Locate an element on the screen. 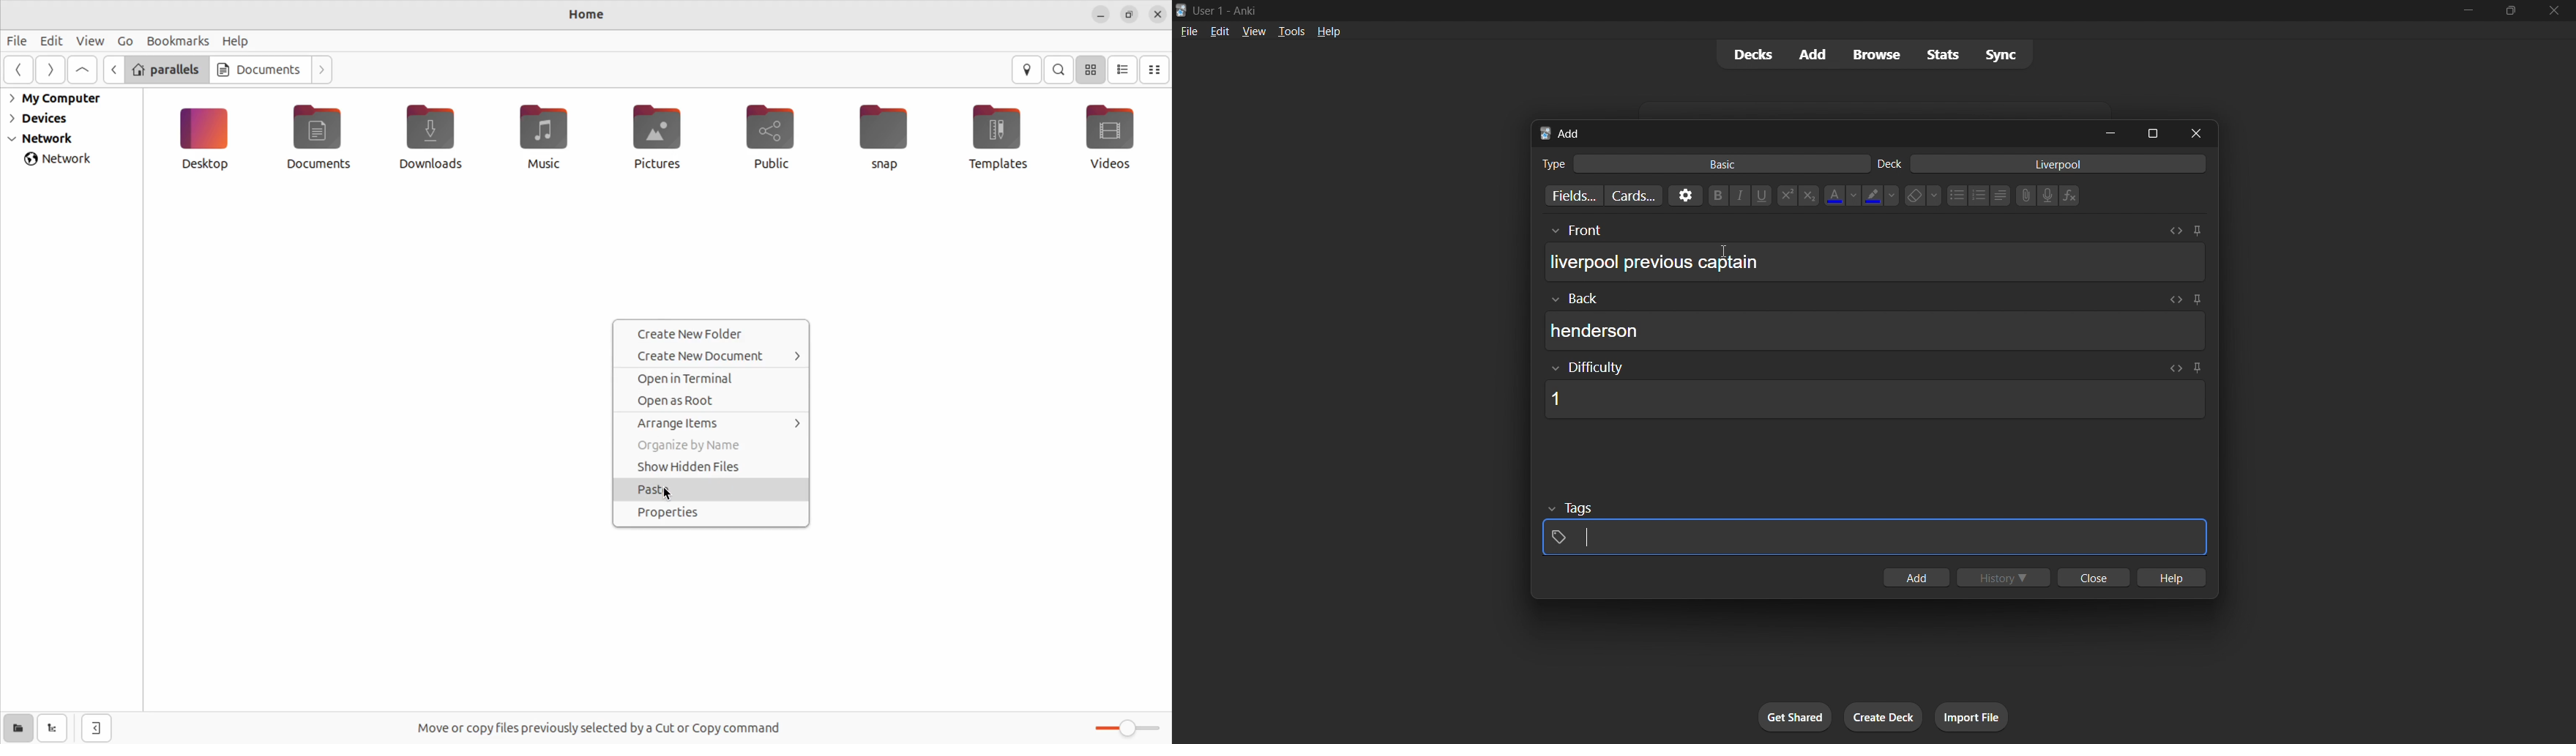  slider is located at coordinates (1131, 728).